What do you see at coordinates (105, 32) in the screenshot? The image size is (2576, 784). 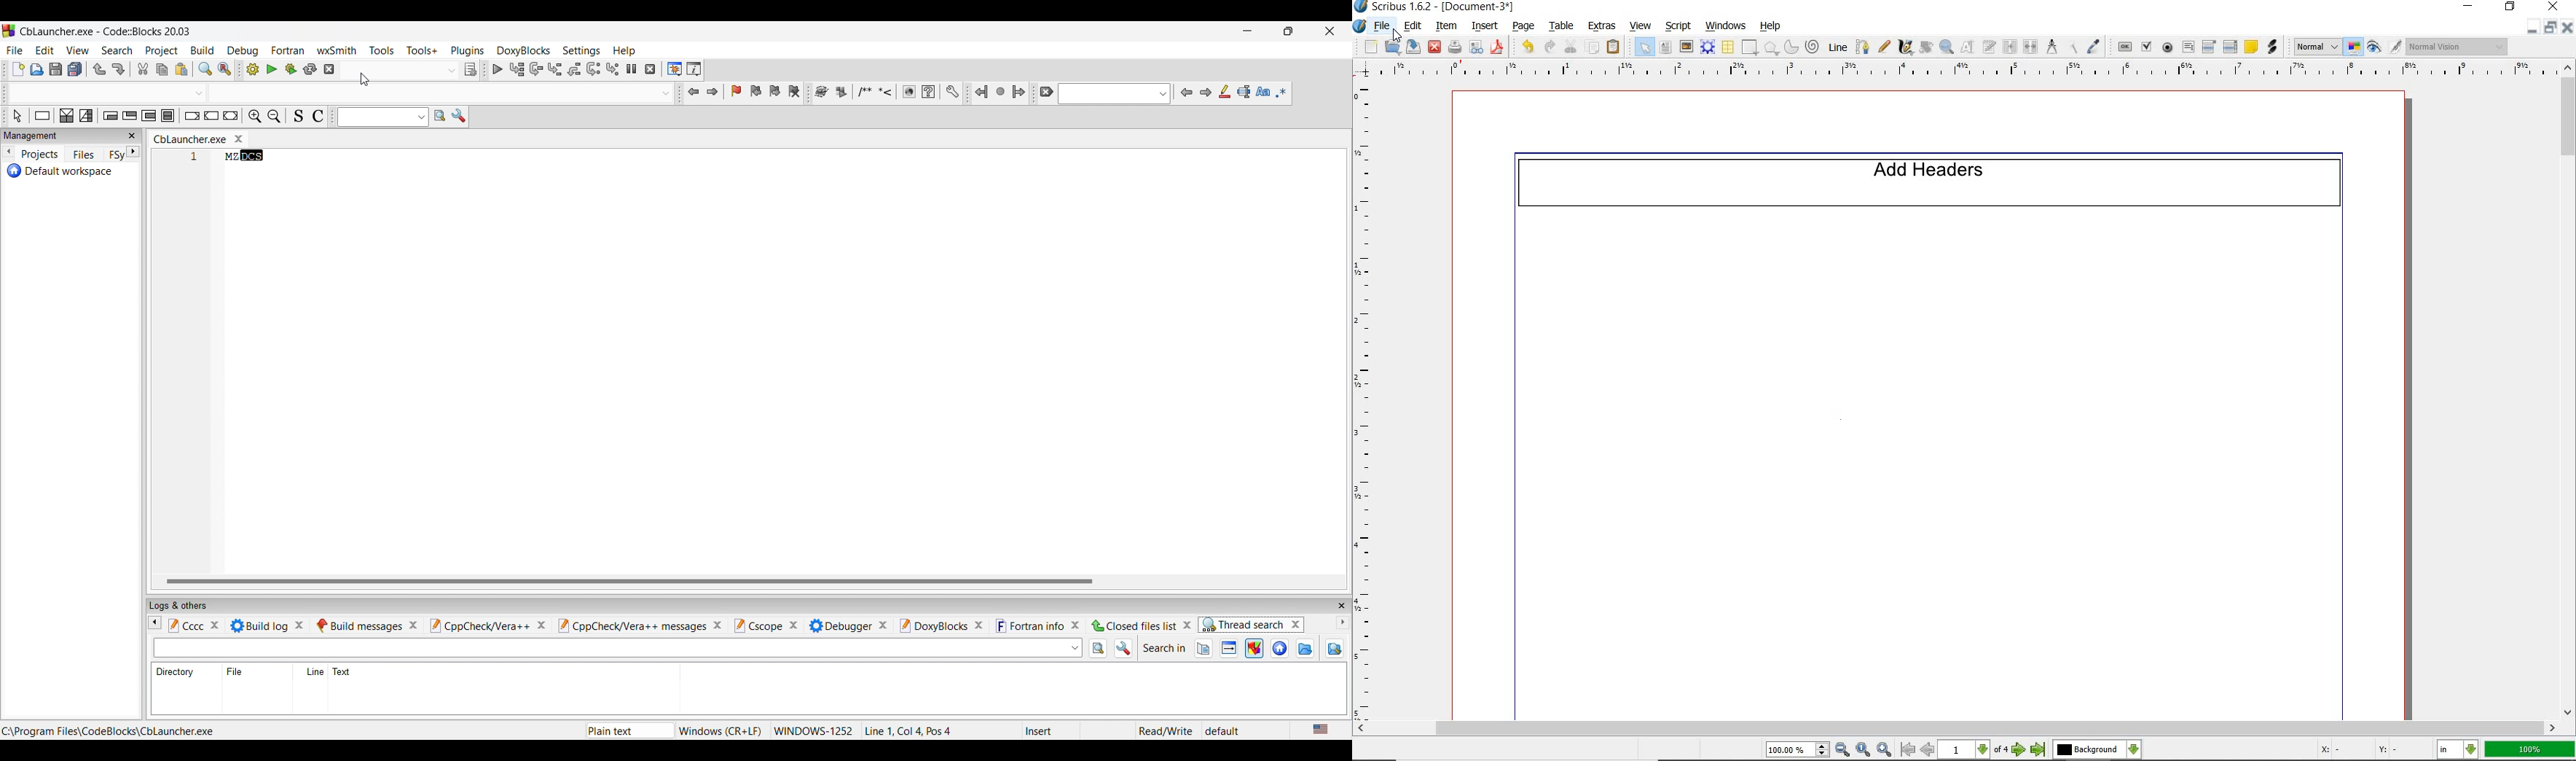 I see `Project name, software name, and project version` at bounding box center [105, 32].